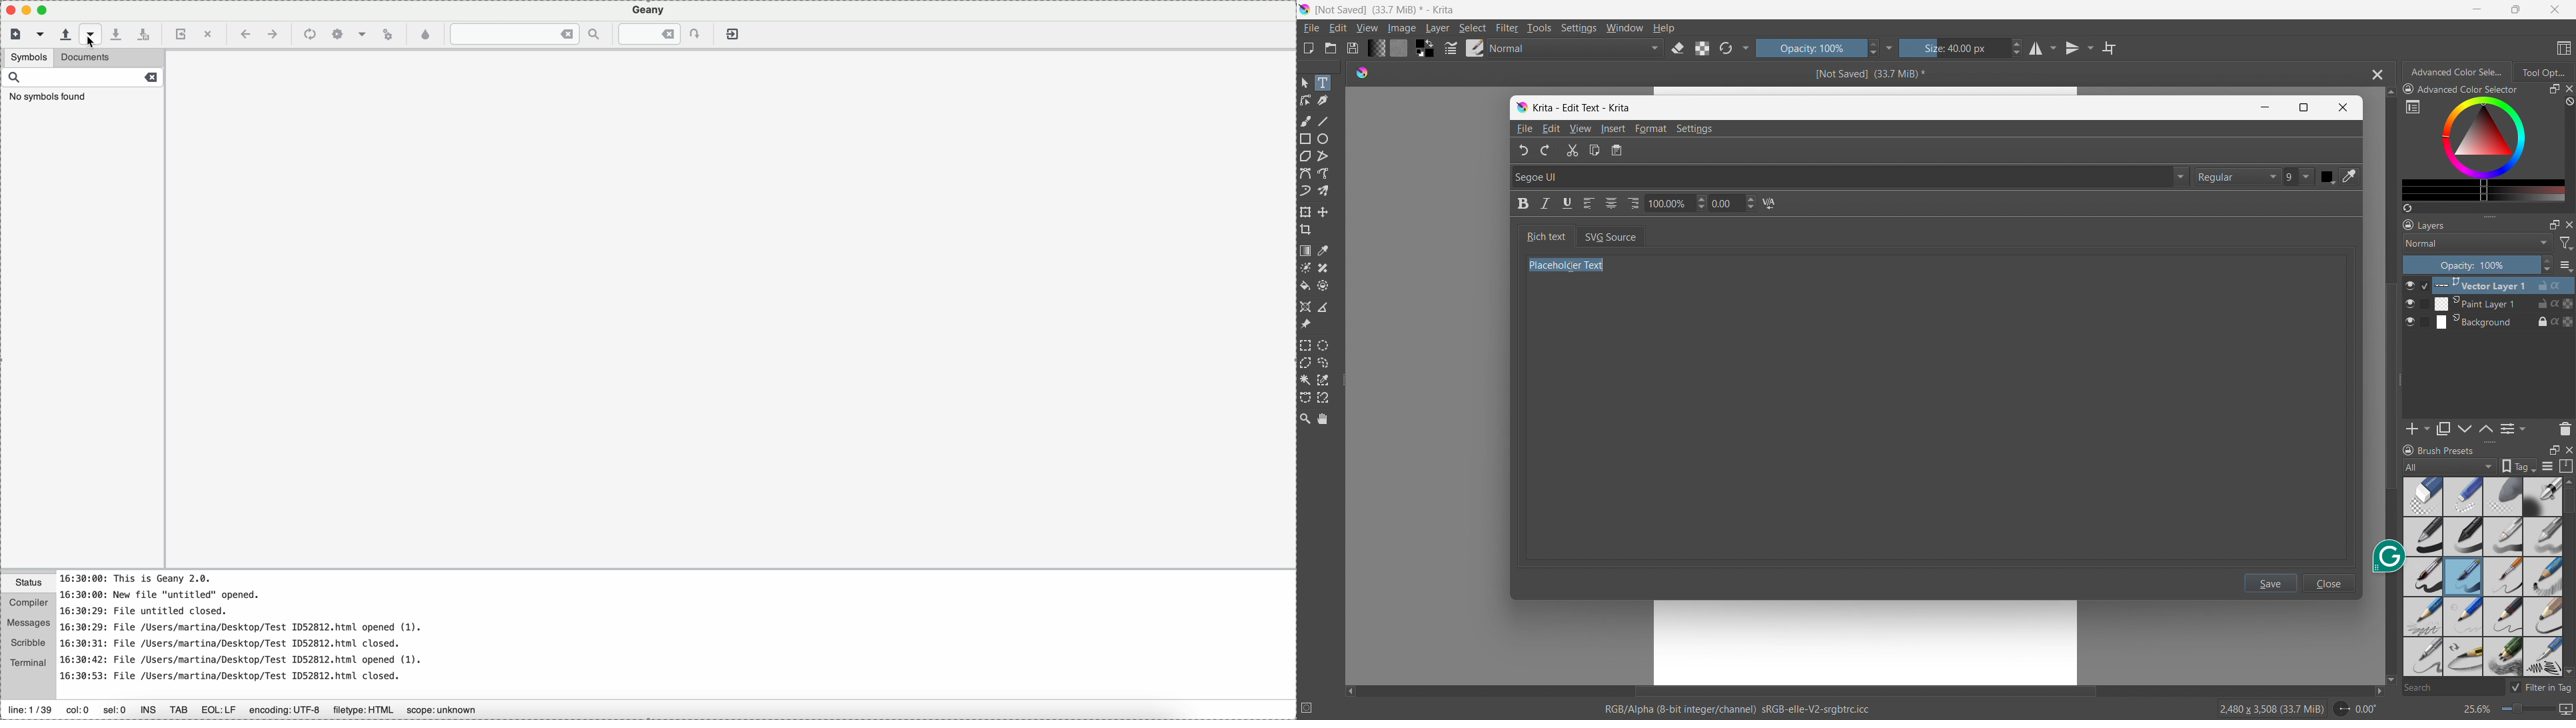 This screenshot has width=2576, height=728. I want to click on resize, so click(2489, 215).